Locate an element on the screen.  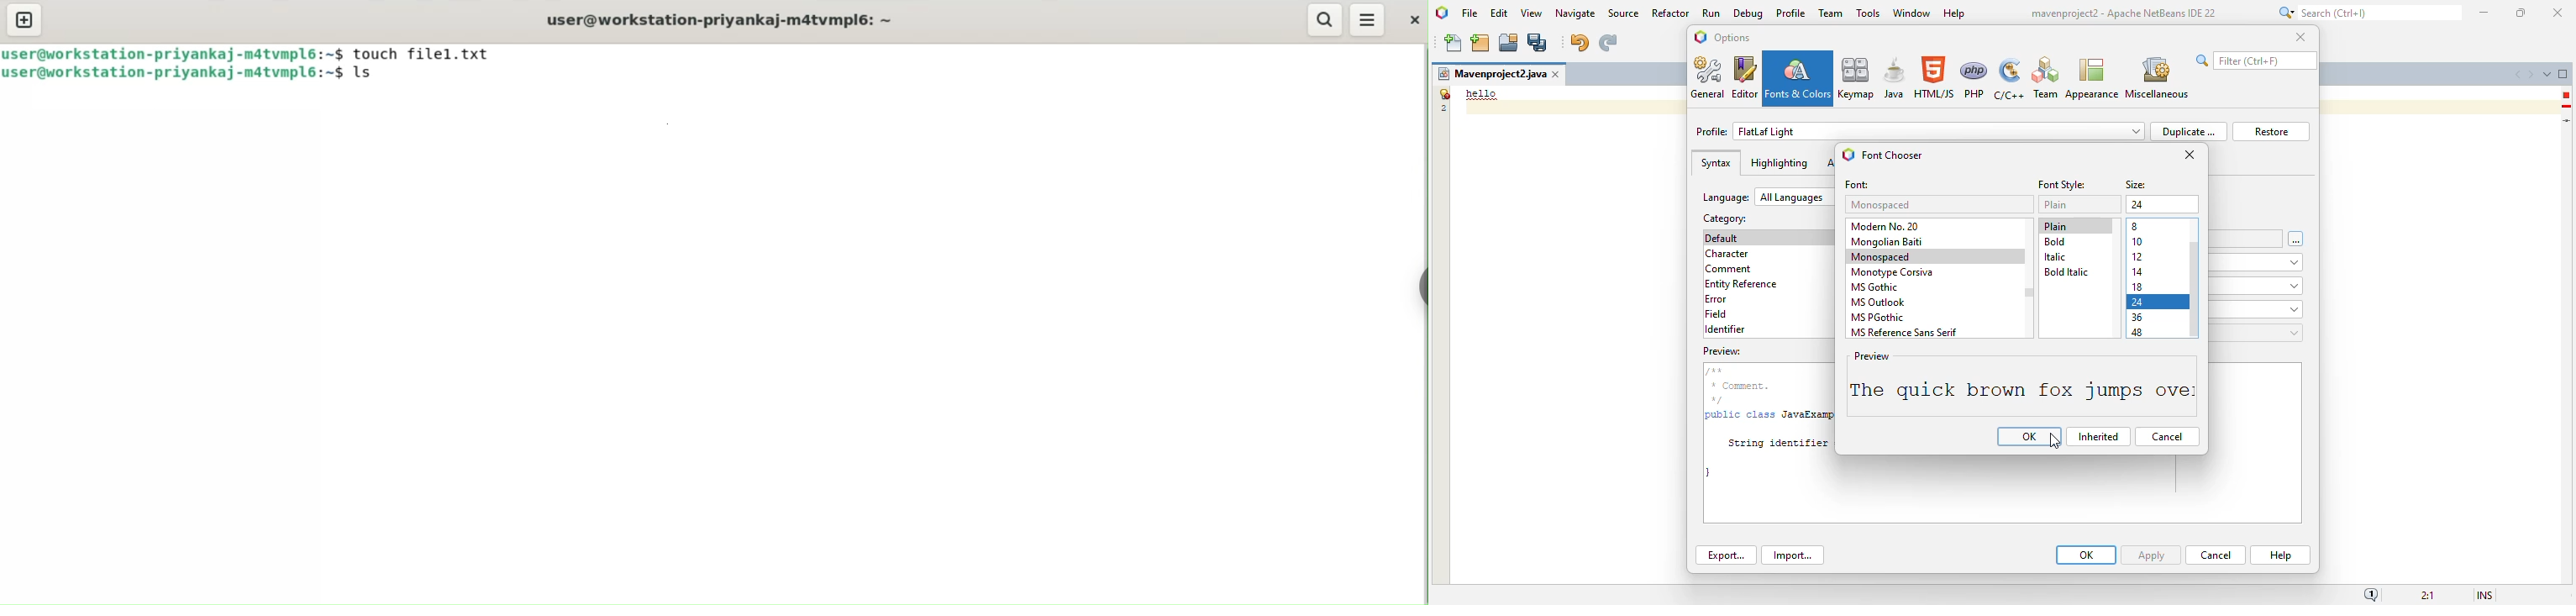
java is located at coordinates (1895, 77).